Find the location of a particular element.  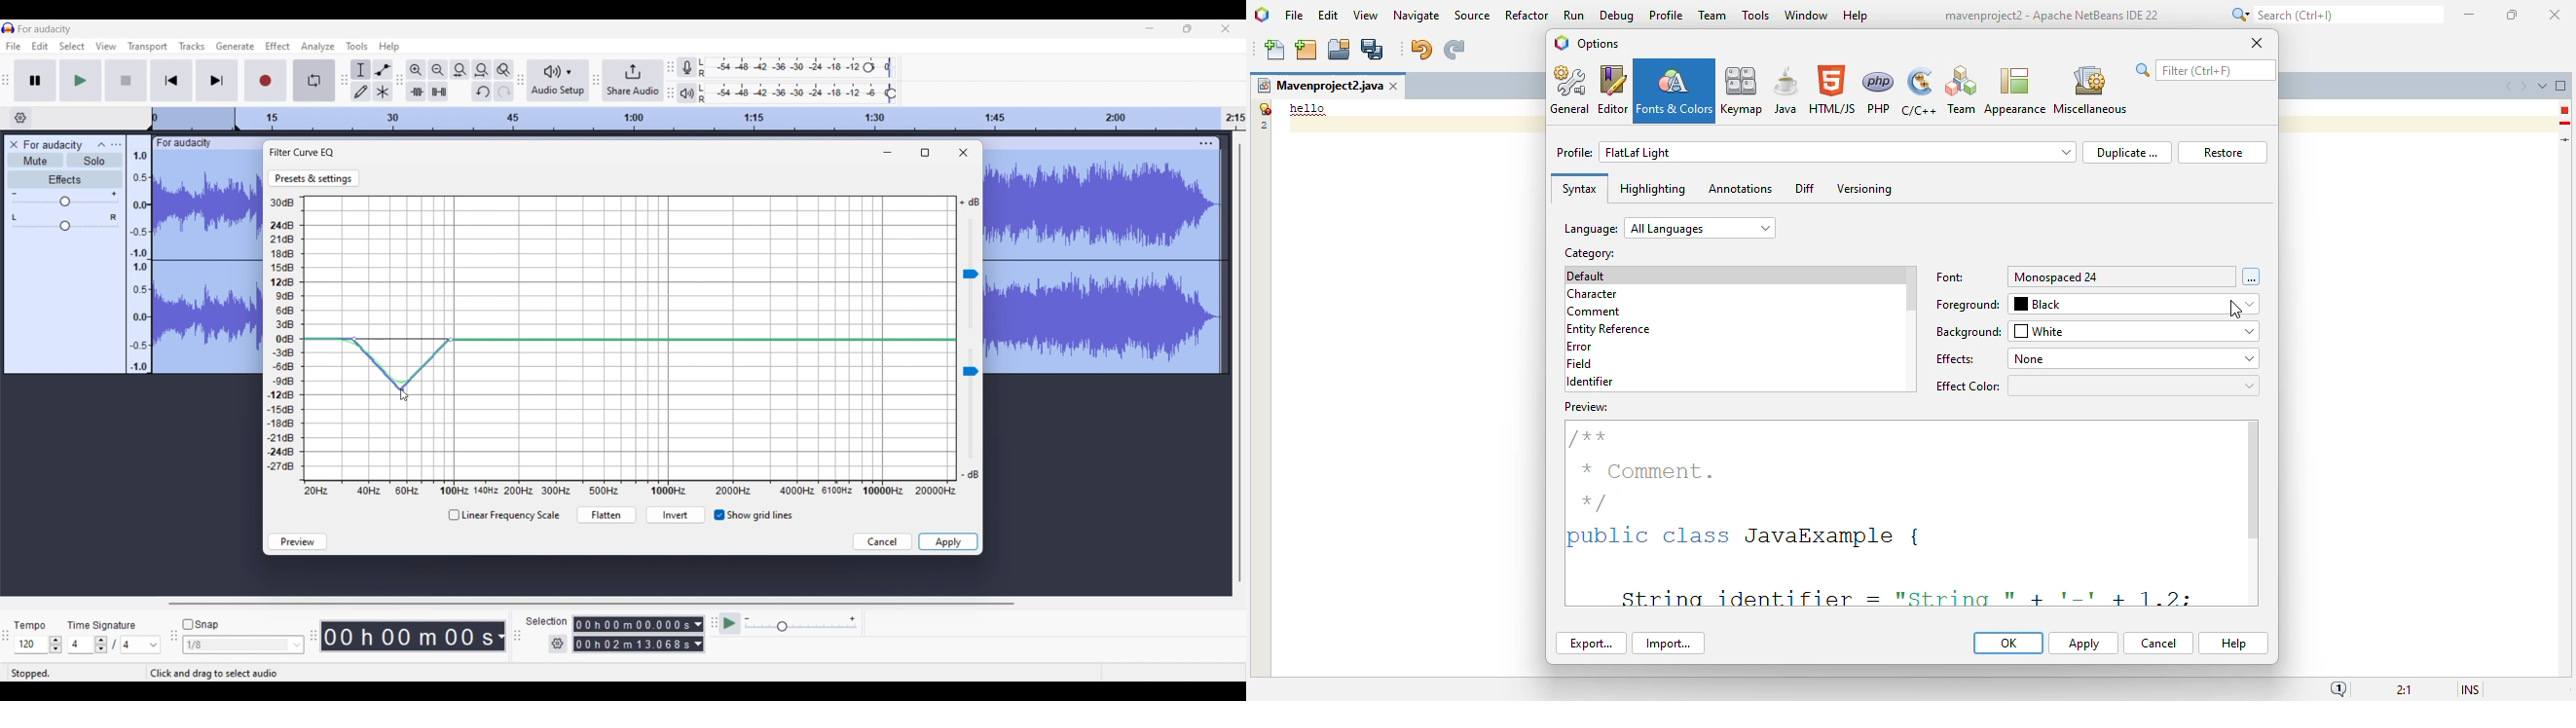

diff is located at coordinates (1805, 188).